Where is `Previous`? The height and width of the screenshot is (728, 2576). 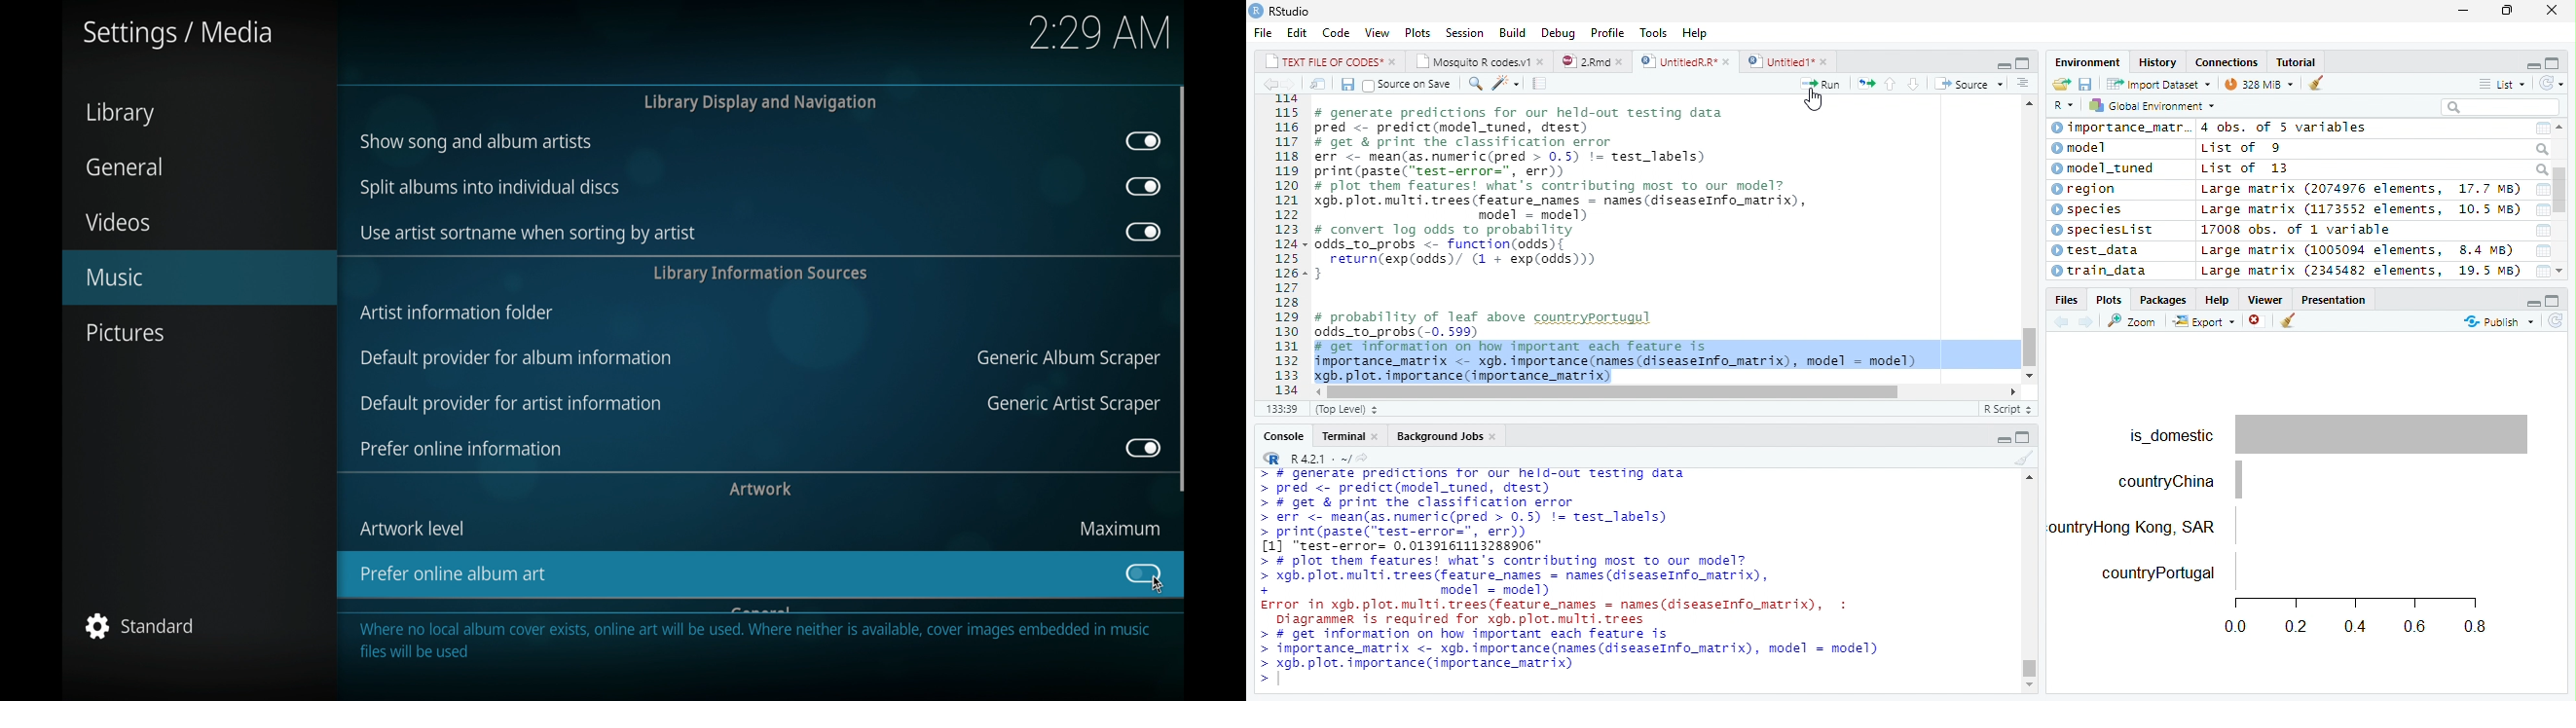 Previous is located at coordinates (2059, 320).